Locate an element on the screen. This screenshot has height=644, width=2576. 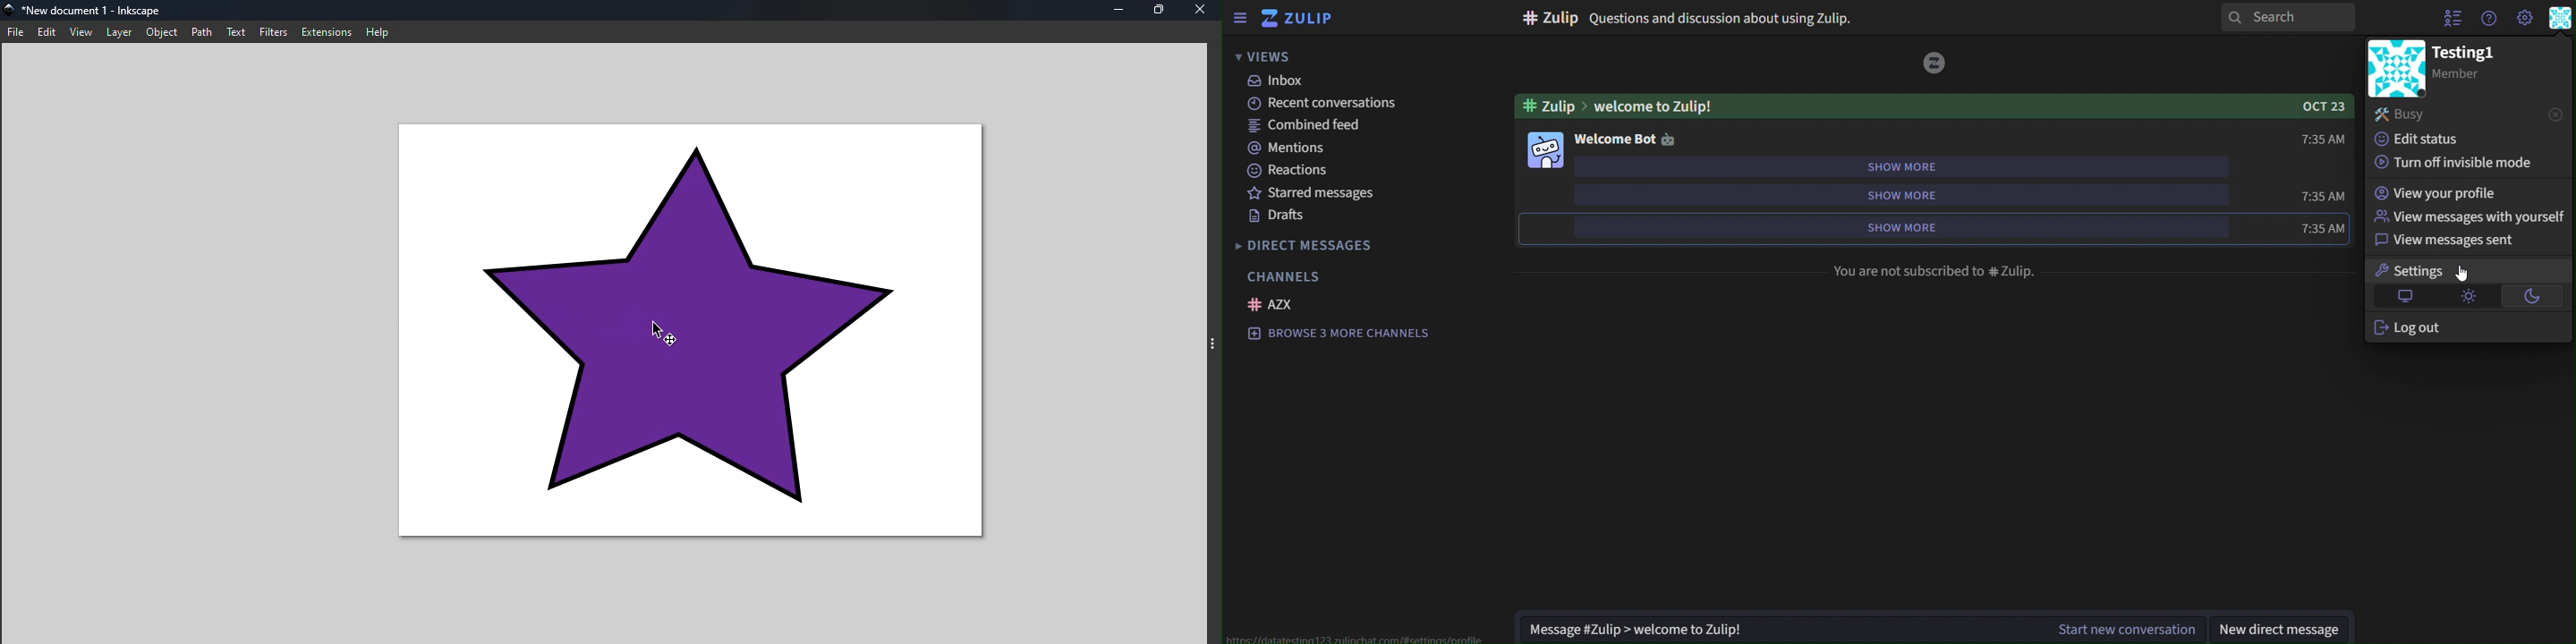
show more is located at coordinates (1890, 226).